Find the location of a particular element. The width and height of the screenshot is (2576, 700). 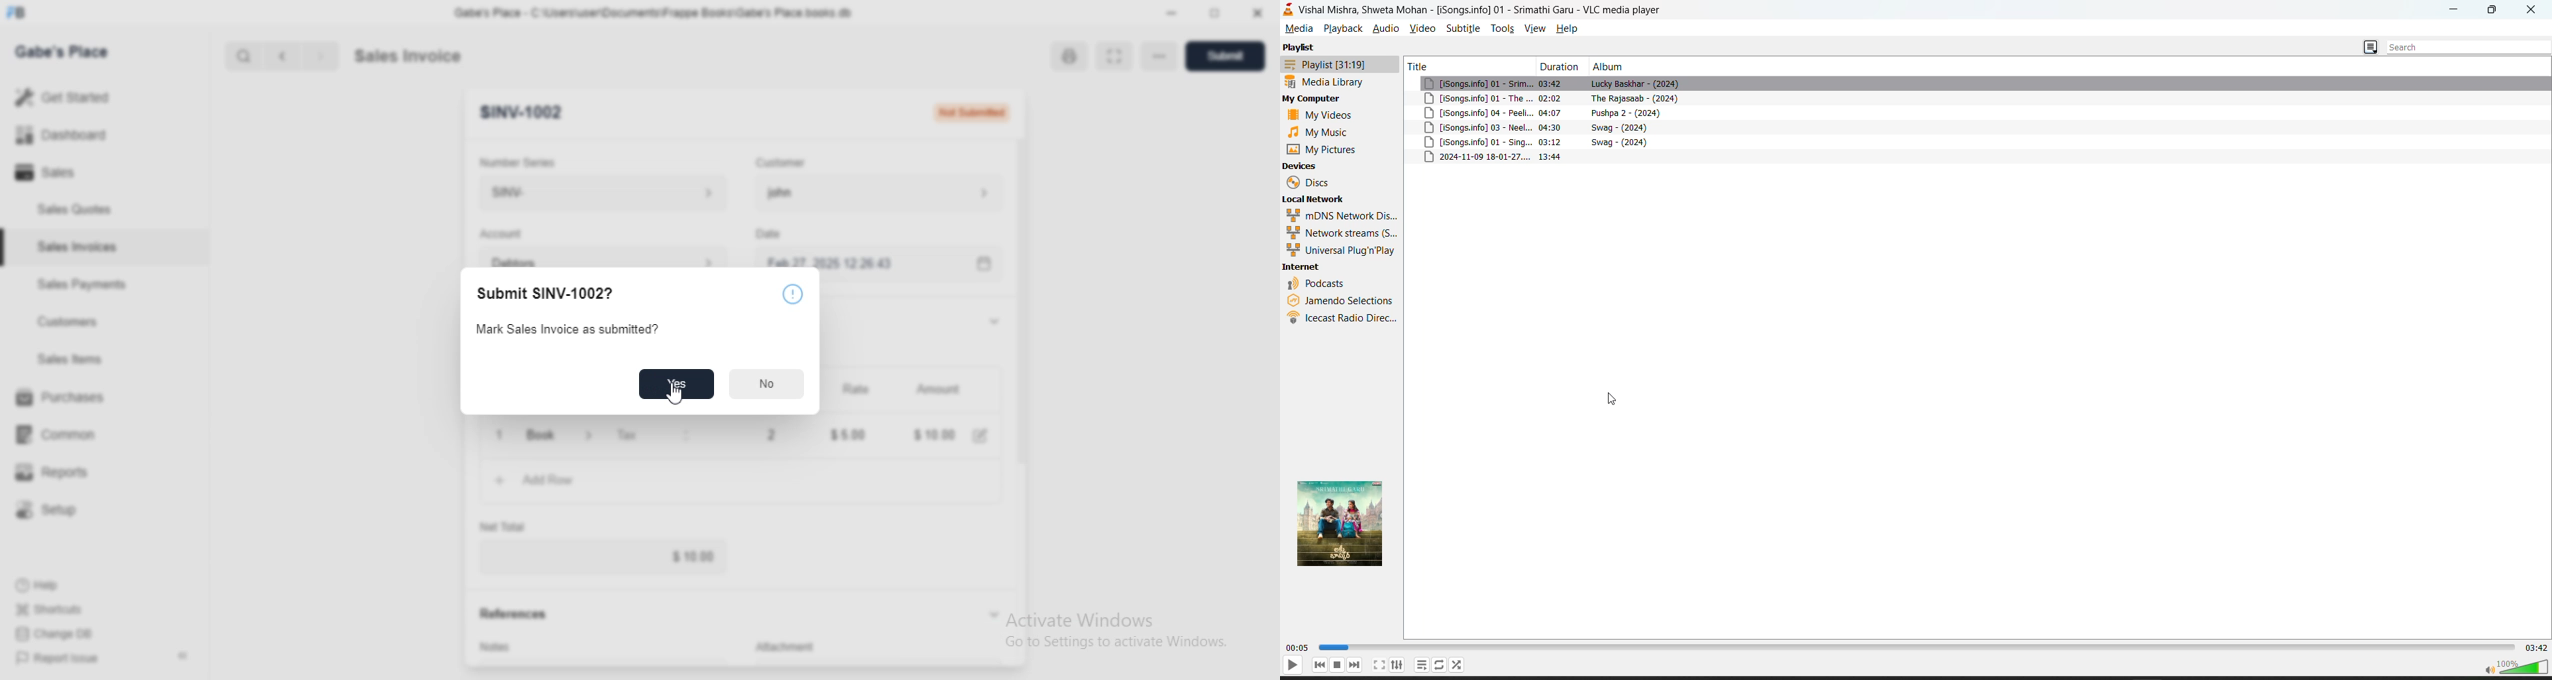

Submit SINV-1002? is located at coordinates (574, 294).